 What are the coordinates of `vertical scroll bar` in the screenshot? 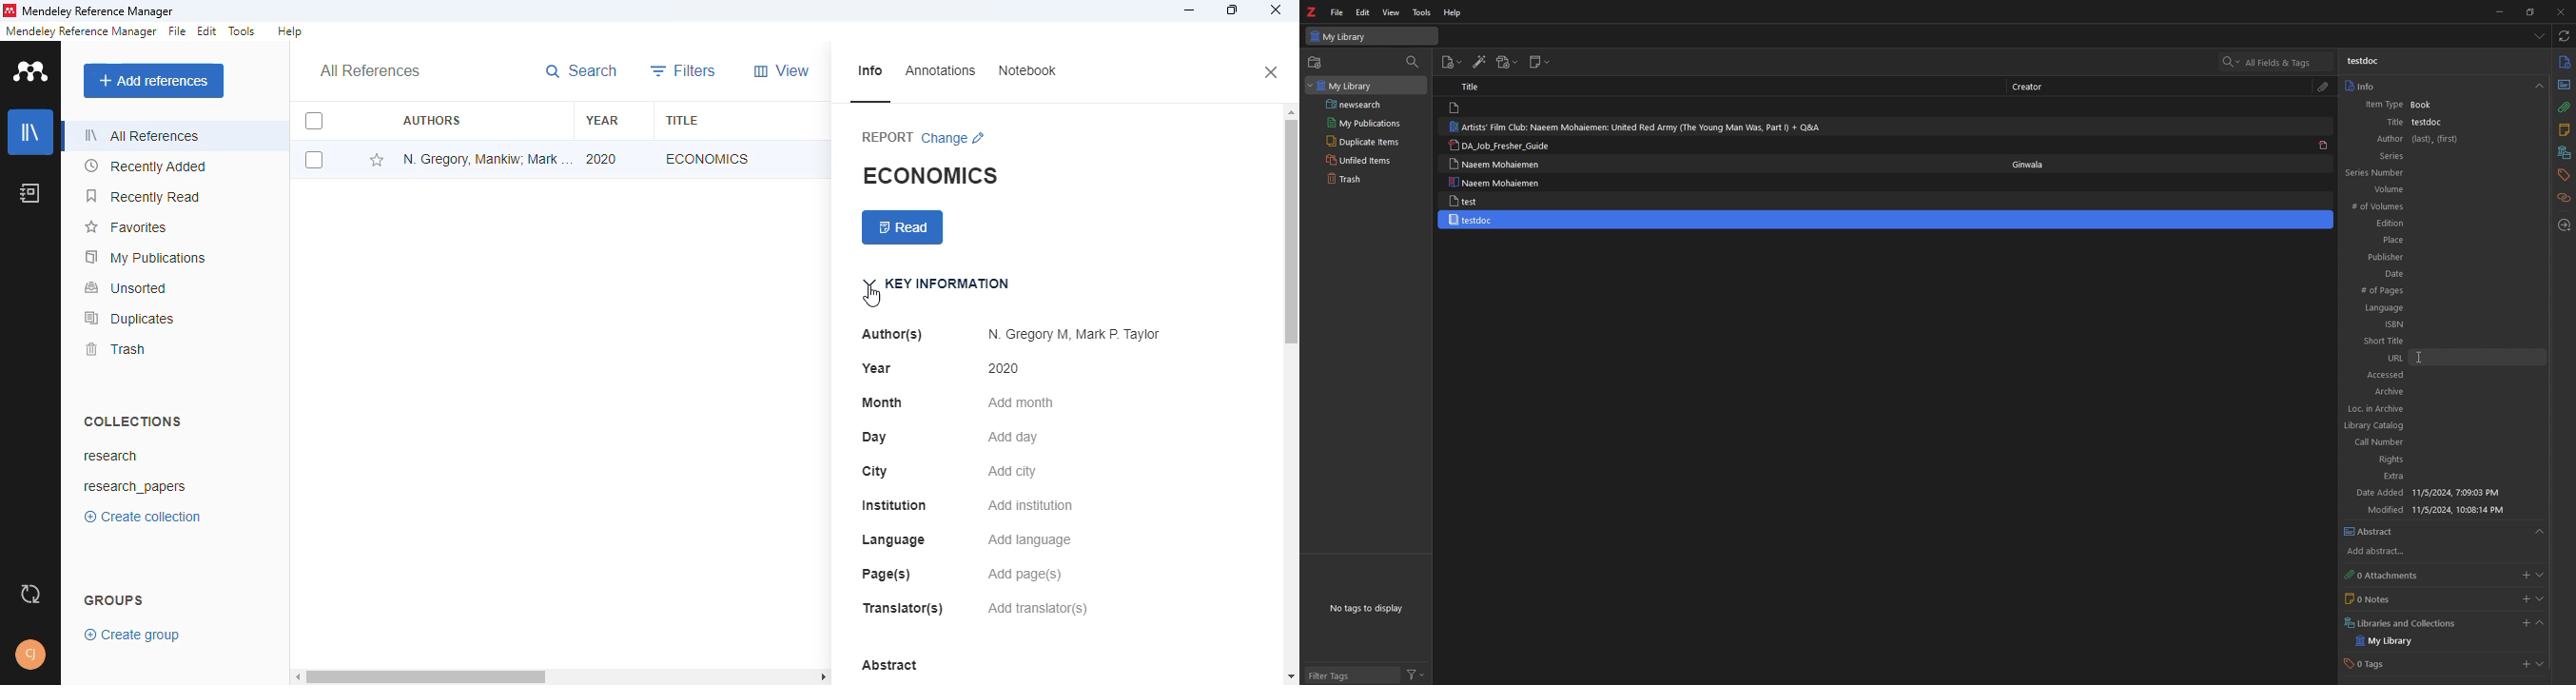 It's located at (1290, 233).